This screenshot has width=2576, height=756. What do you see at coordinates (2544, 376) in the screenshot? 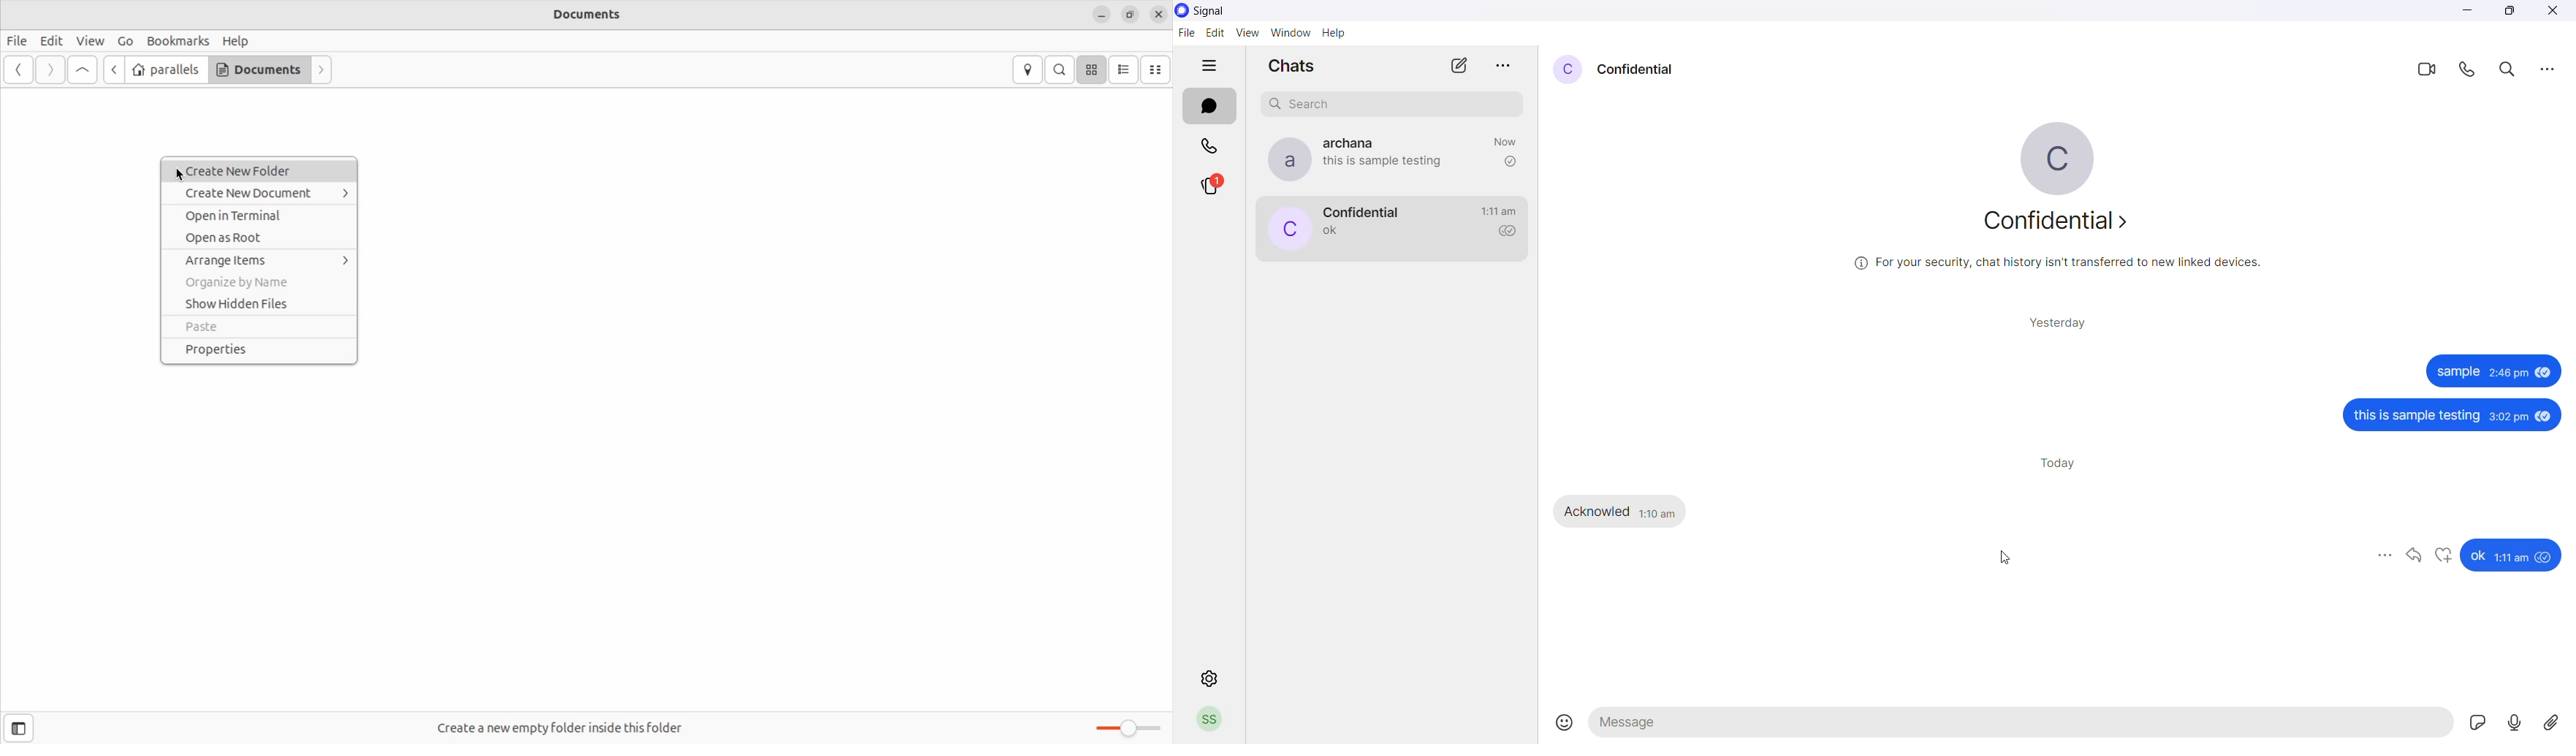
I see `seen` at bounding box center [2544, 376].